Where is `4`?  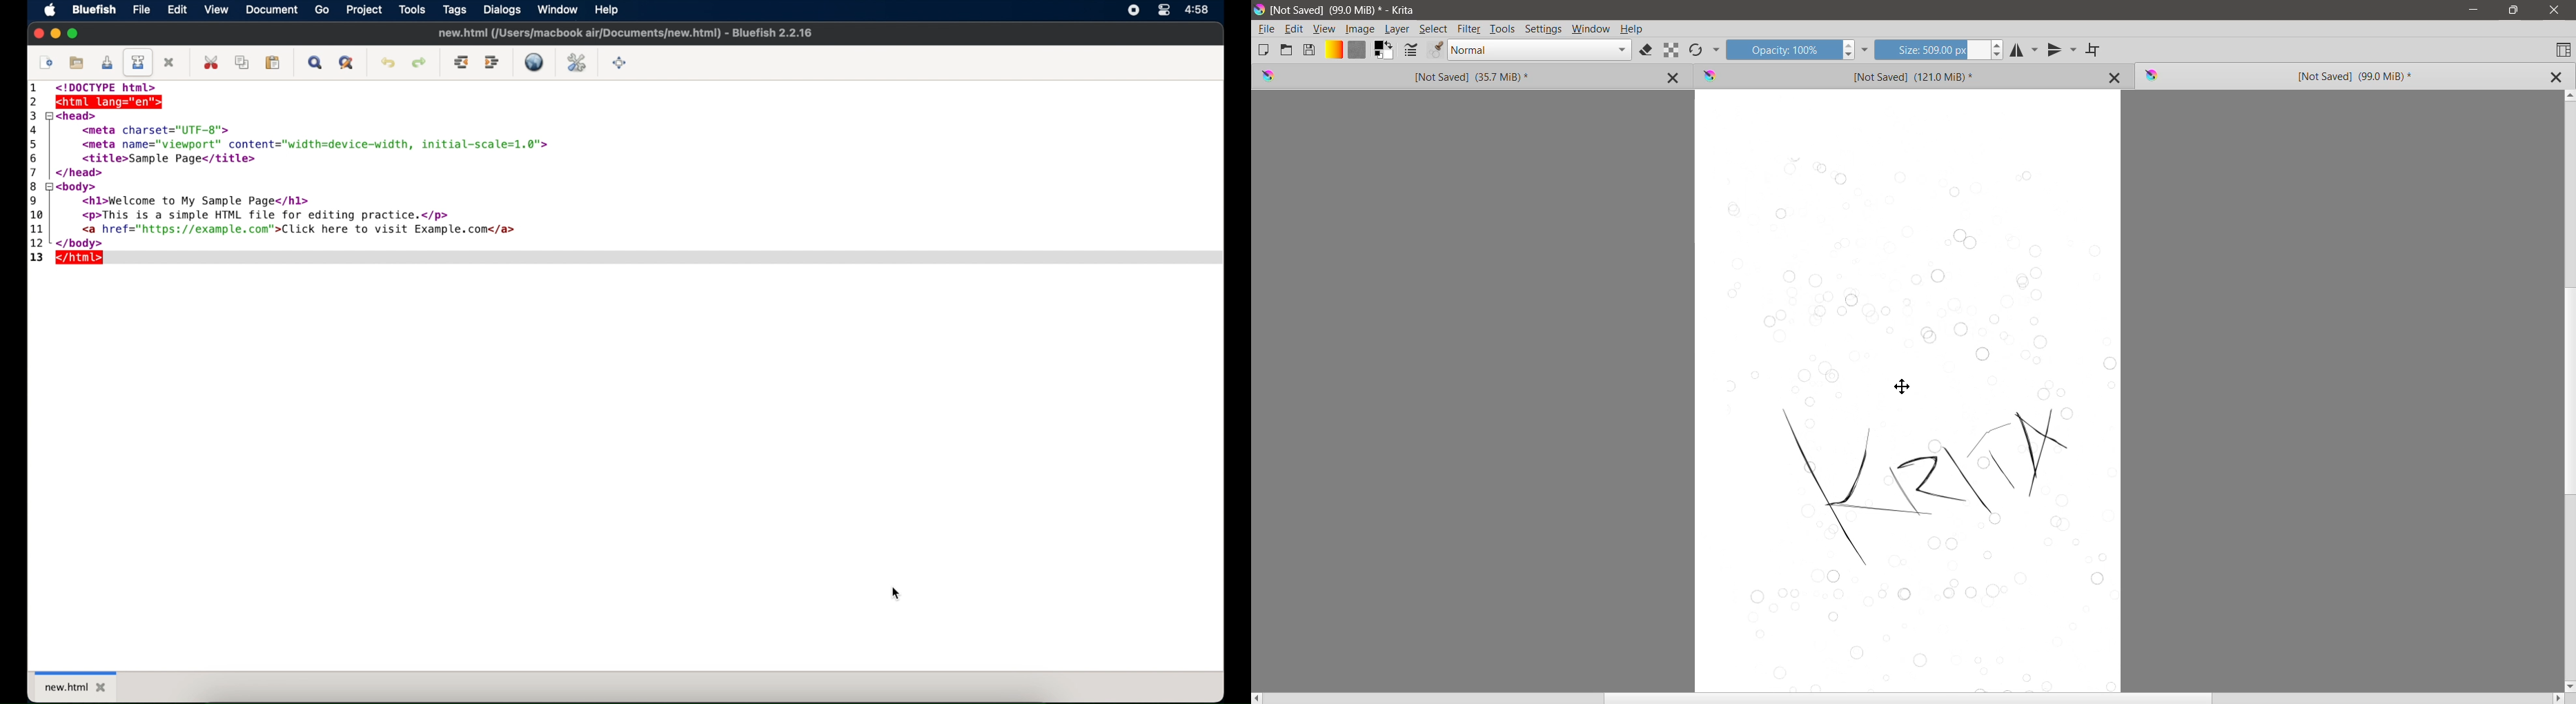
4 is located at coordinates (35, 129).